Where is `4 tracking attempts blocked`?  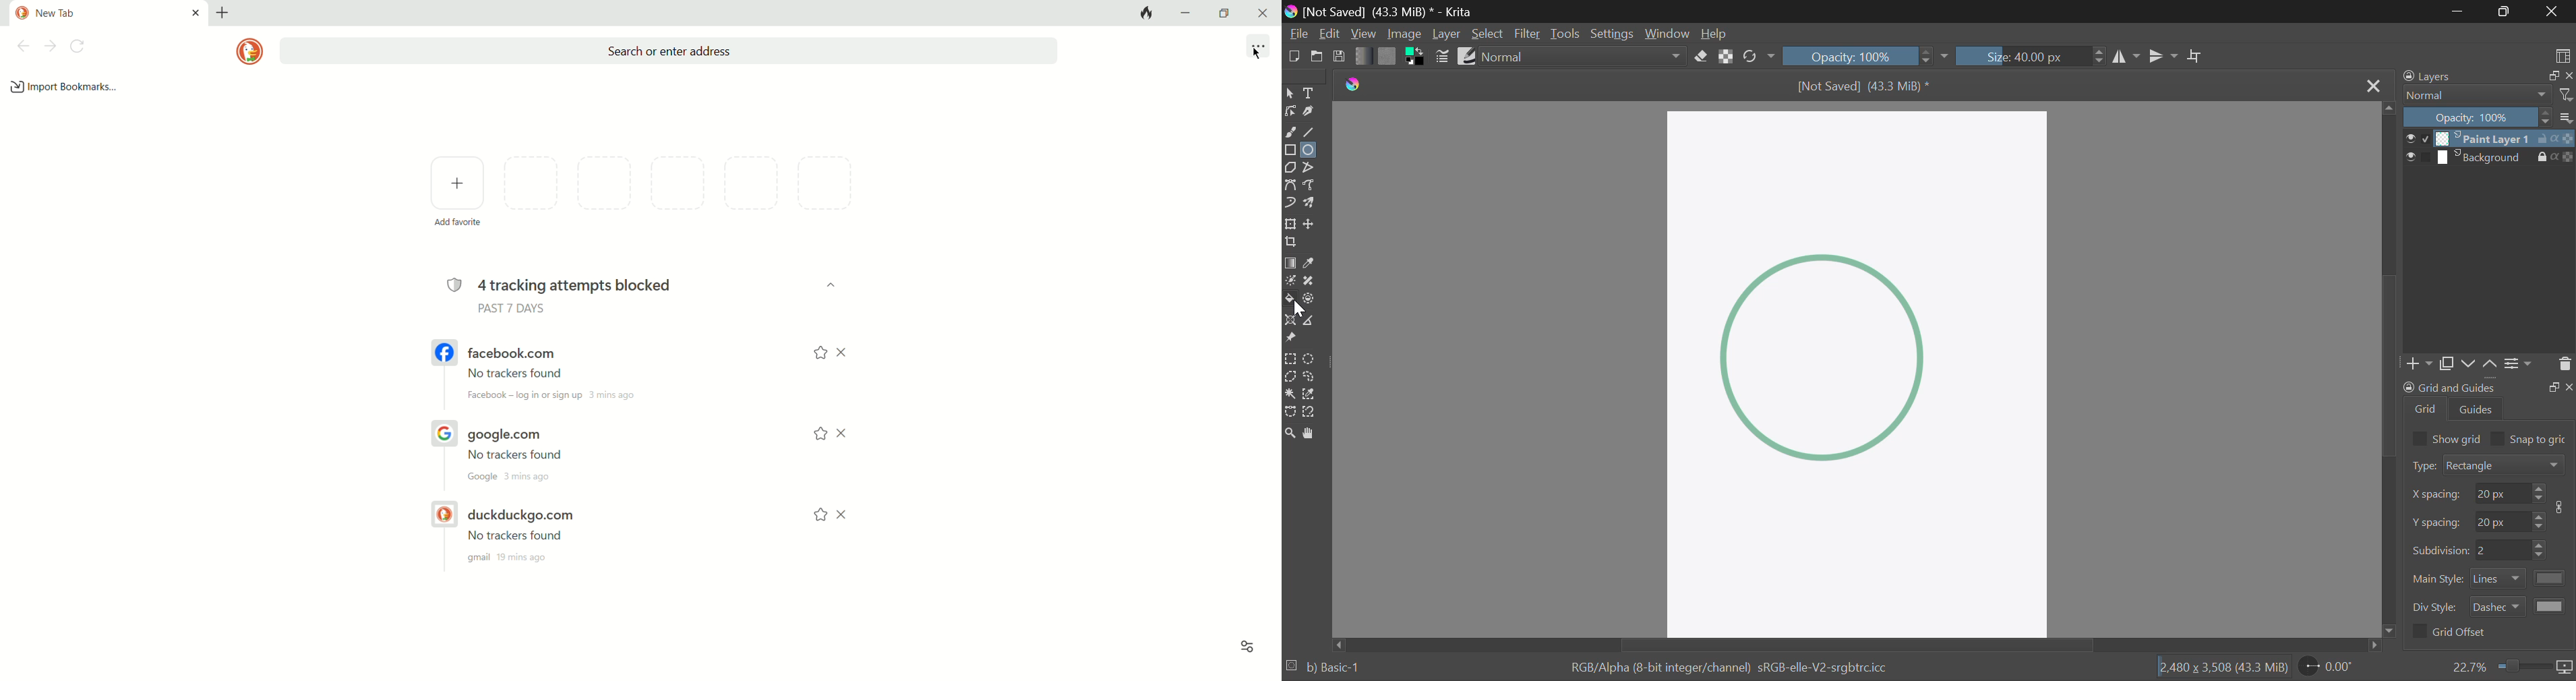 4 tracking attempts blocked is located at coordinates (561, 282).